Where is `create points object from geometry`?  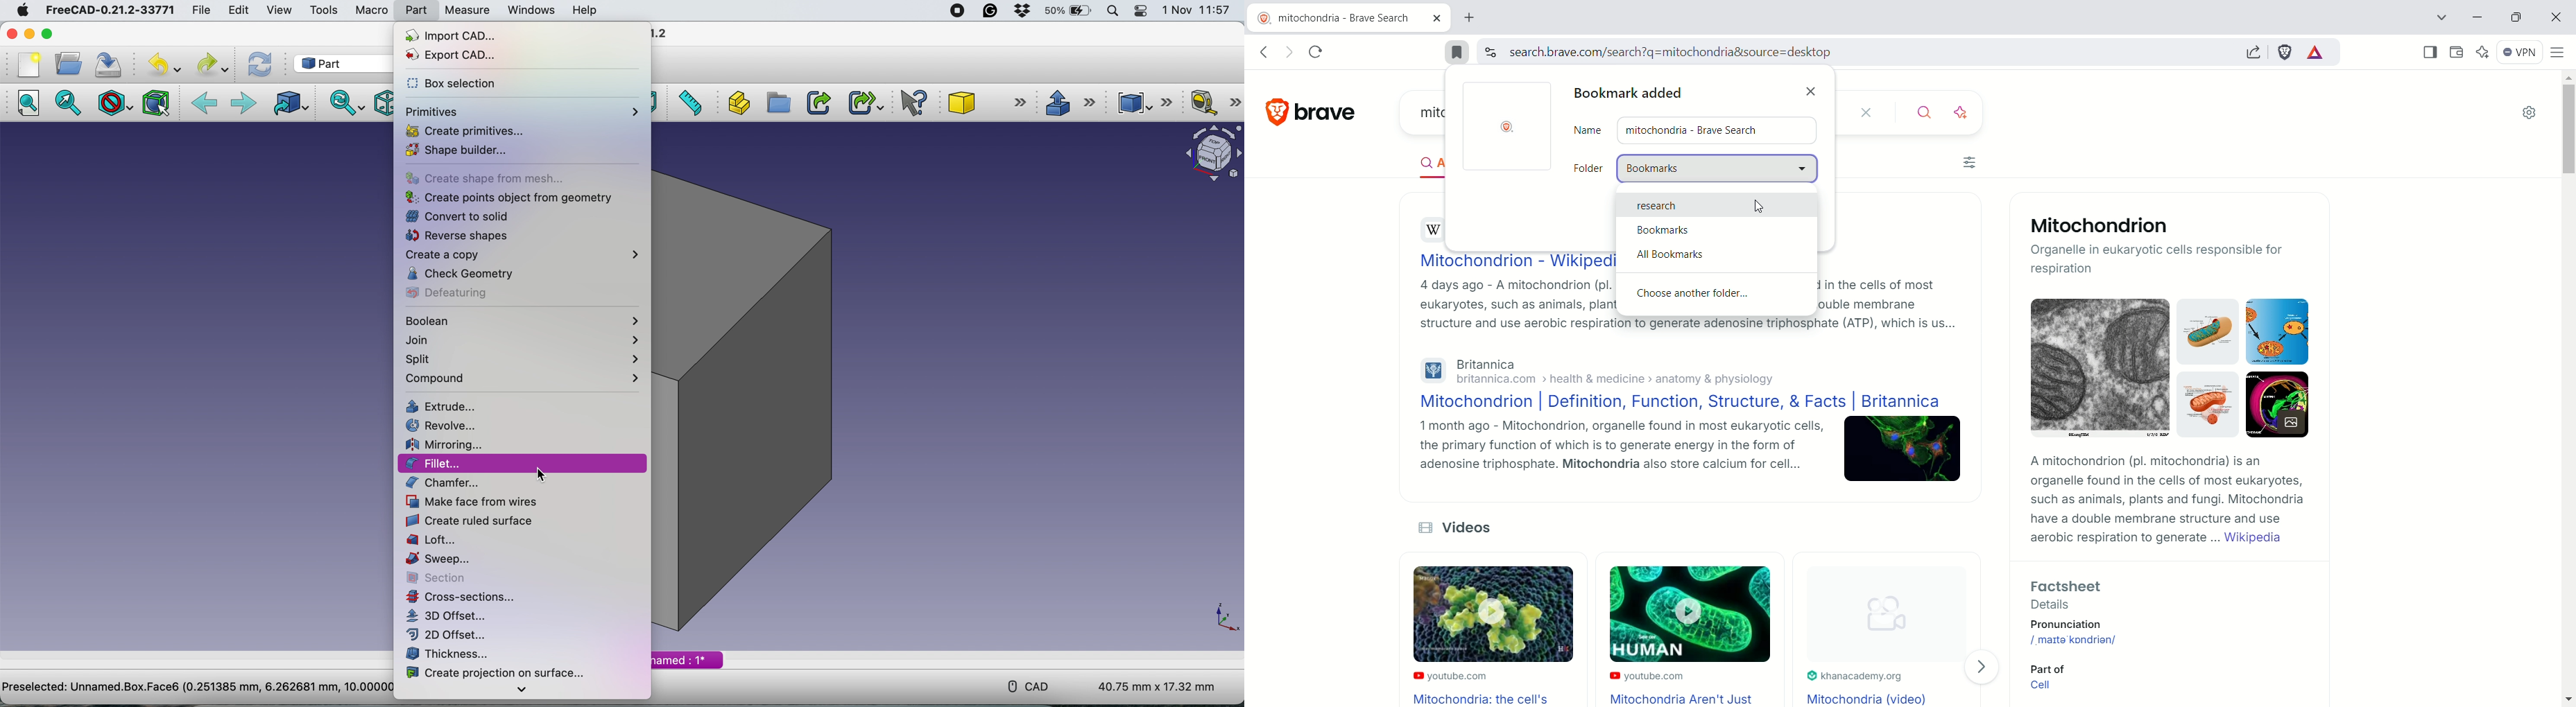
create points object from geometry is located at coordinates (507, 197).